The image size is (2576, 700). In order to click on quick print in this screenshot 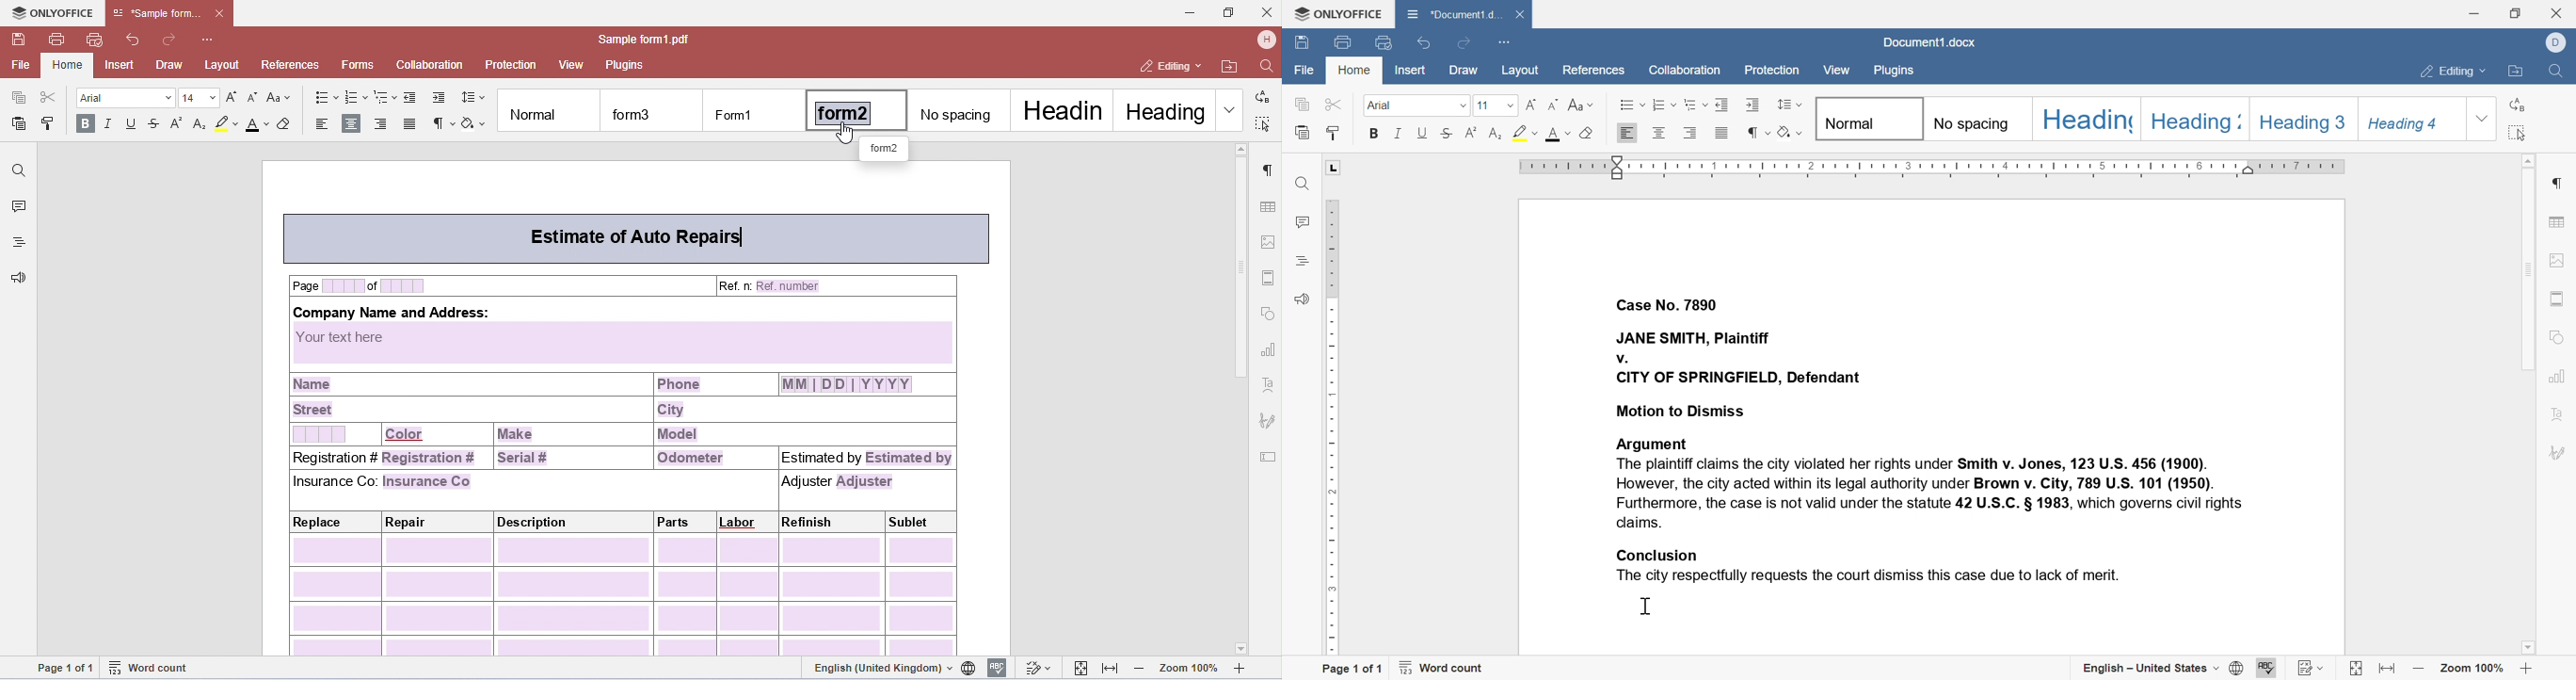, I will do `click(1383, 44)`.